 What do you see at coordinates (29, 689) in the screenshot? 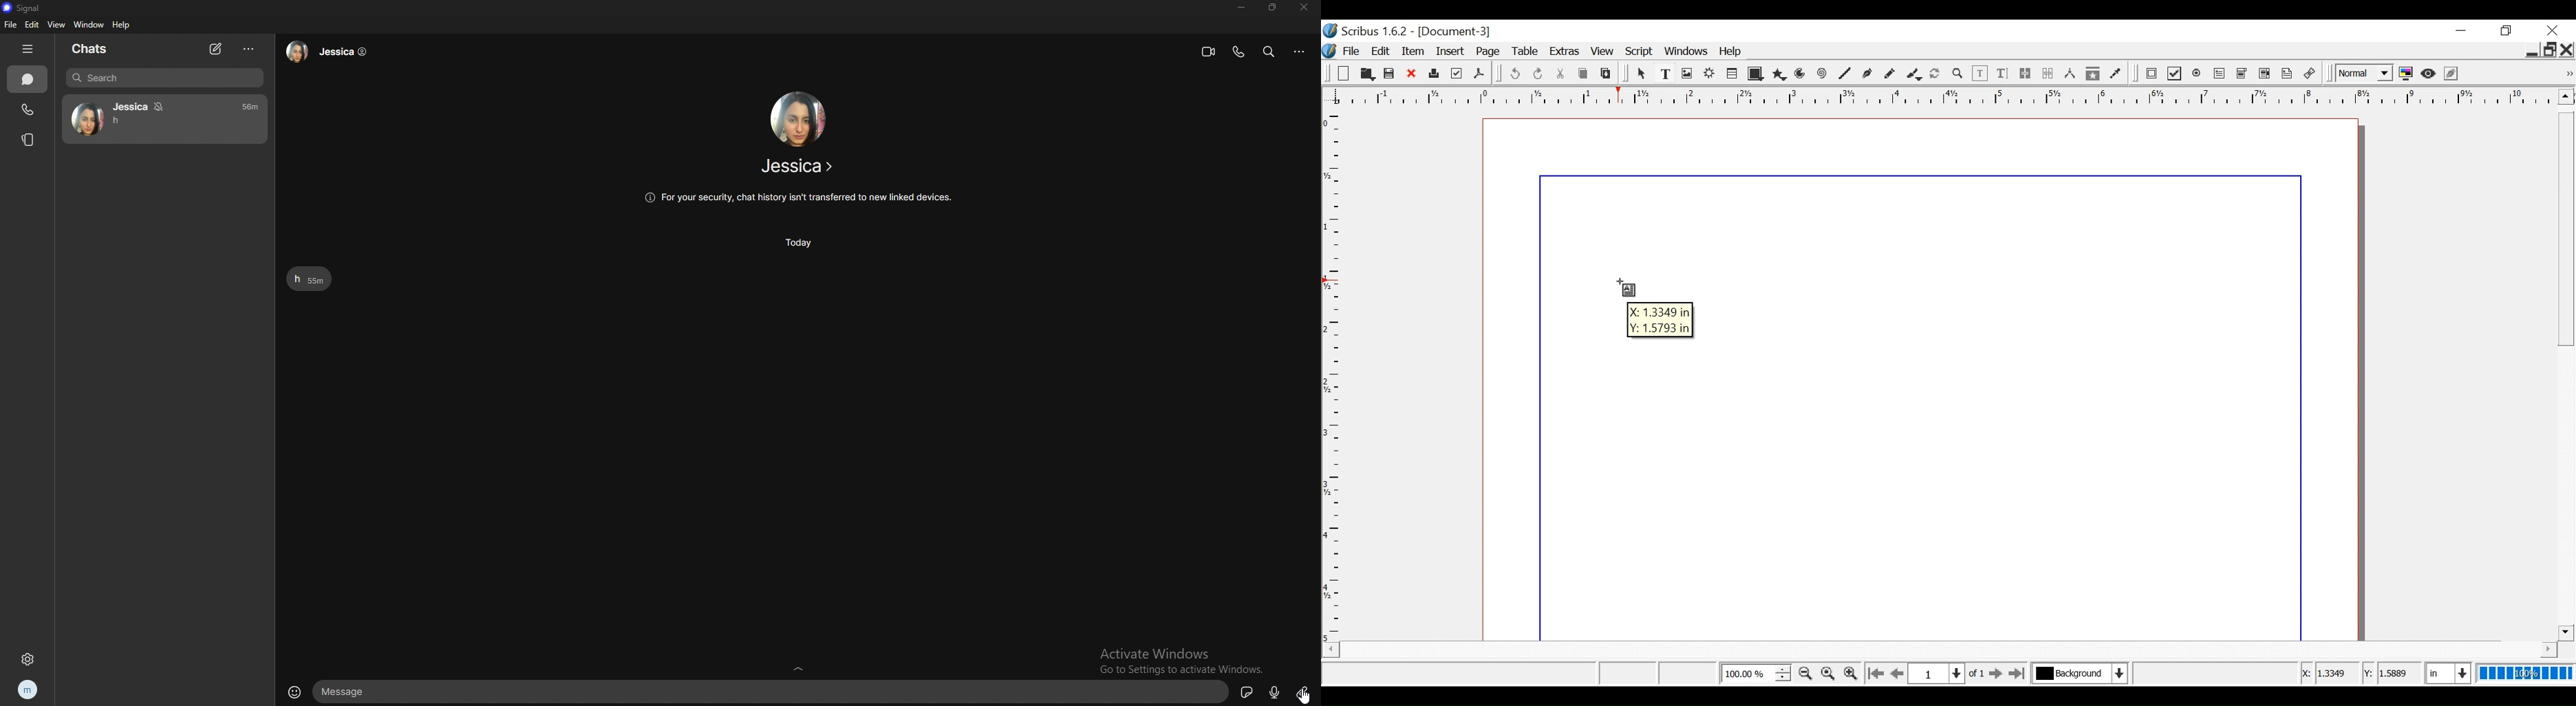
I see `profile` at bounding box center [29, 689].